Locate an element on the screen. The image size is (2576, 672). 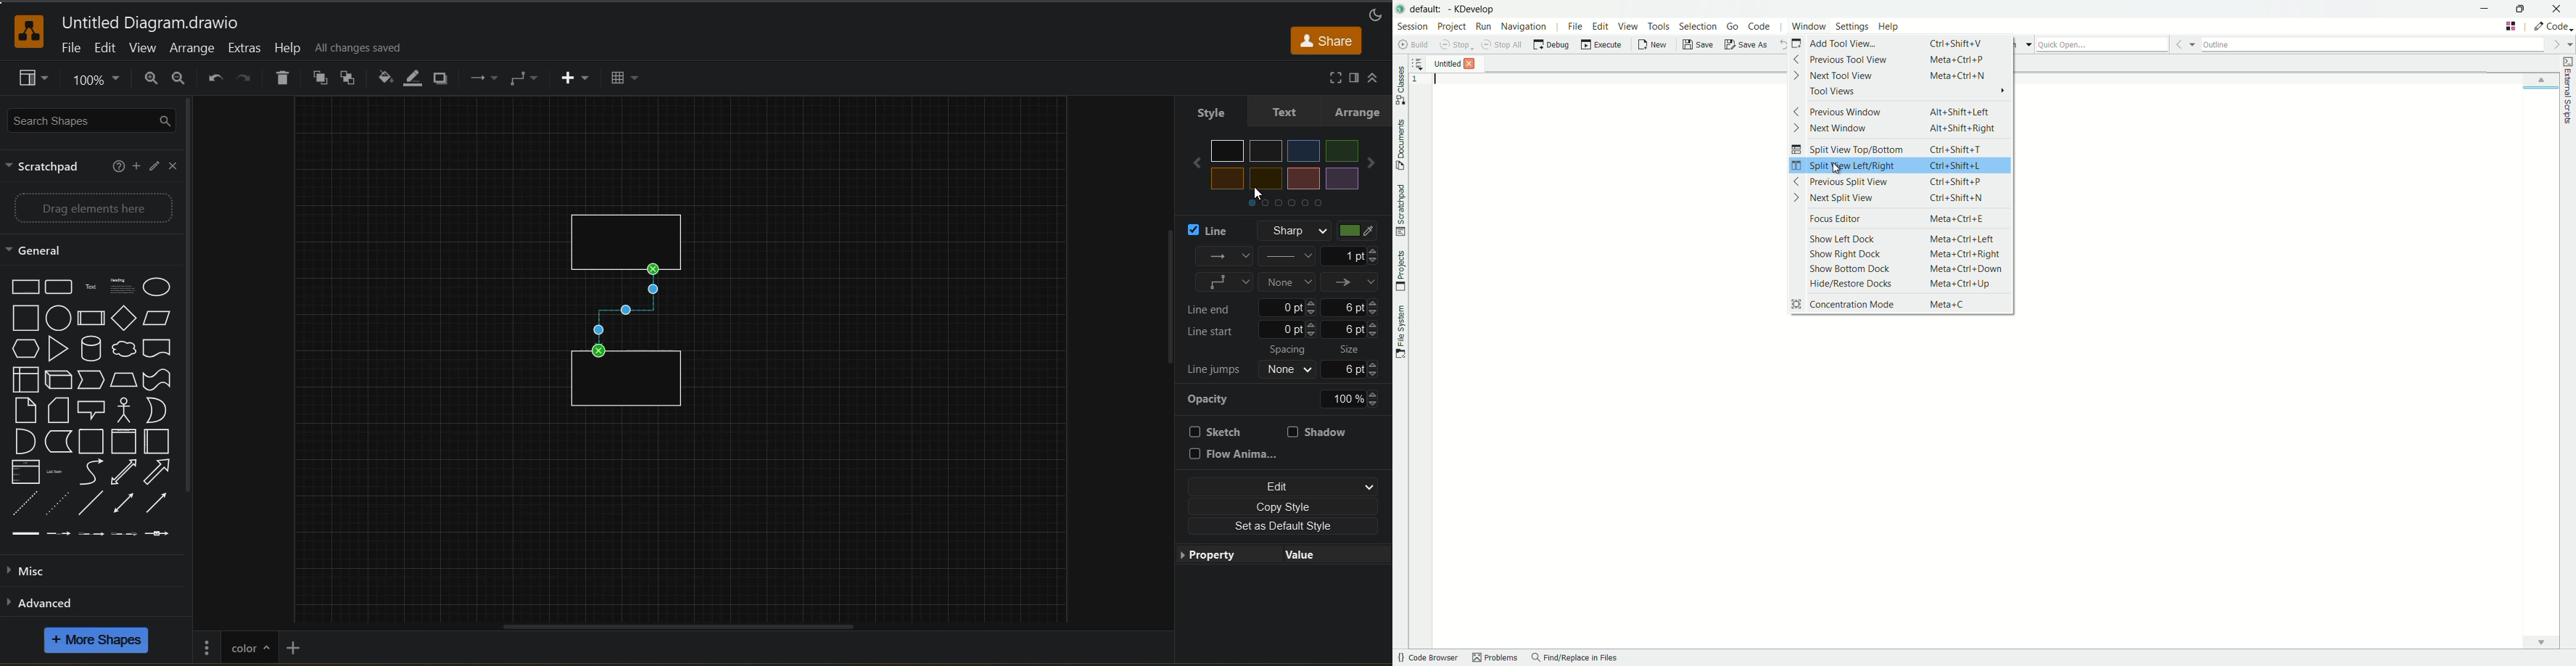
0pt is located at coordinates (1289, 329).